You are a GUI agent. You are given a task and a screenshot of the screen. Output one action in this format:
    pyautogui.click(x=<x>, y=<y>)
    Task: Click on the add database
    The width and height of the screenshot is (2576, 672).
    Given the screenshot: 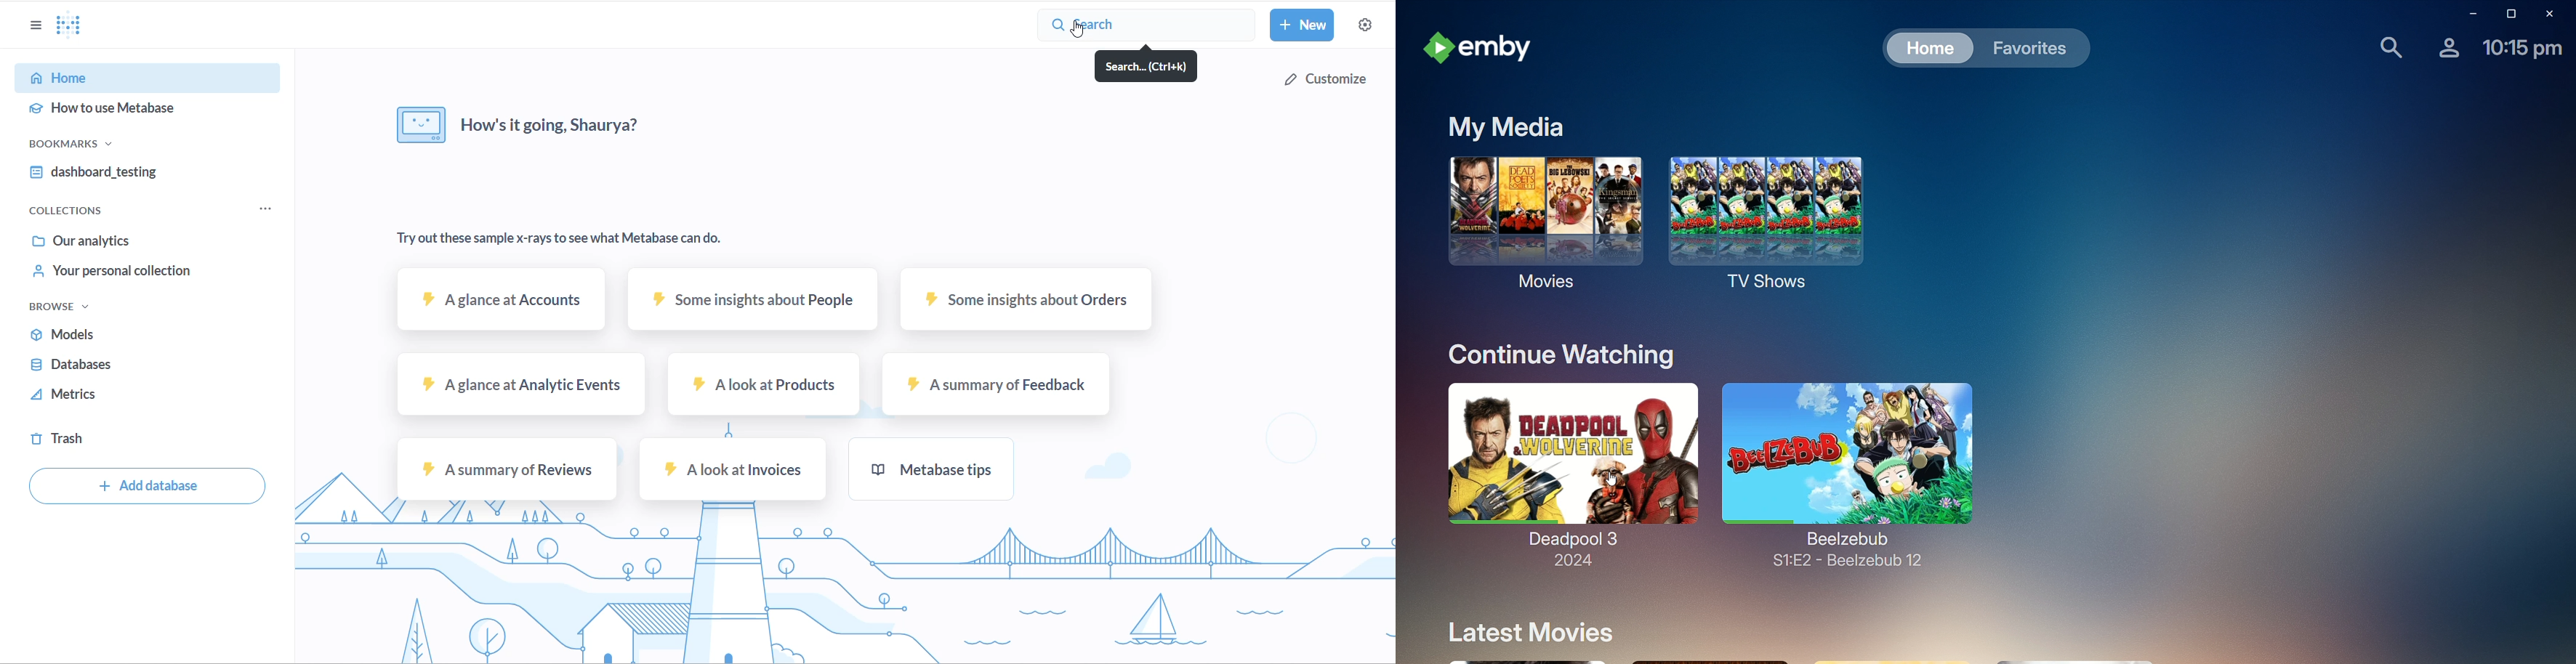 What is the action you would take?
    pyautogui.click(x=142, y=487)
    